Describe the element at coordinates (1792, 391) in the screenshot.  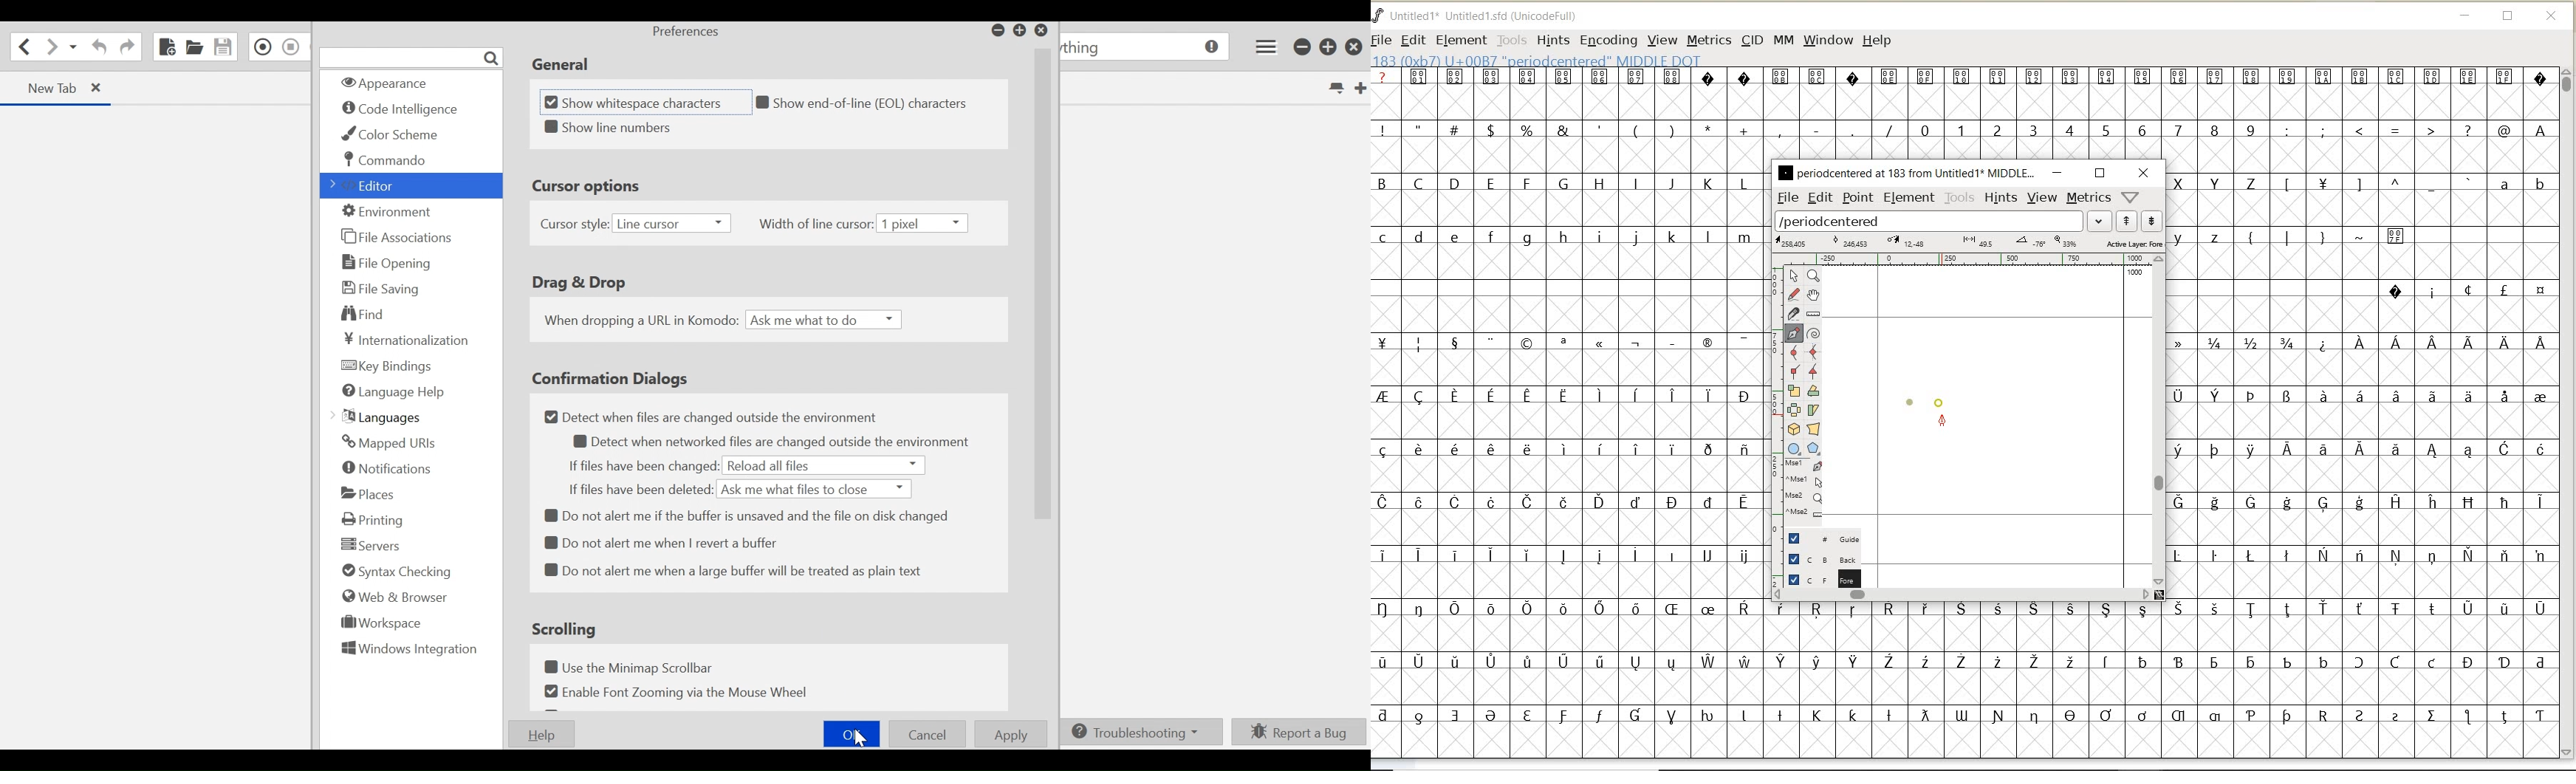
I see `scale the selection` at that location.